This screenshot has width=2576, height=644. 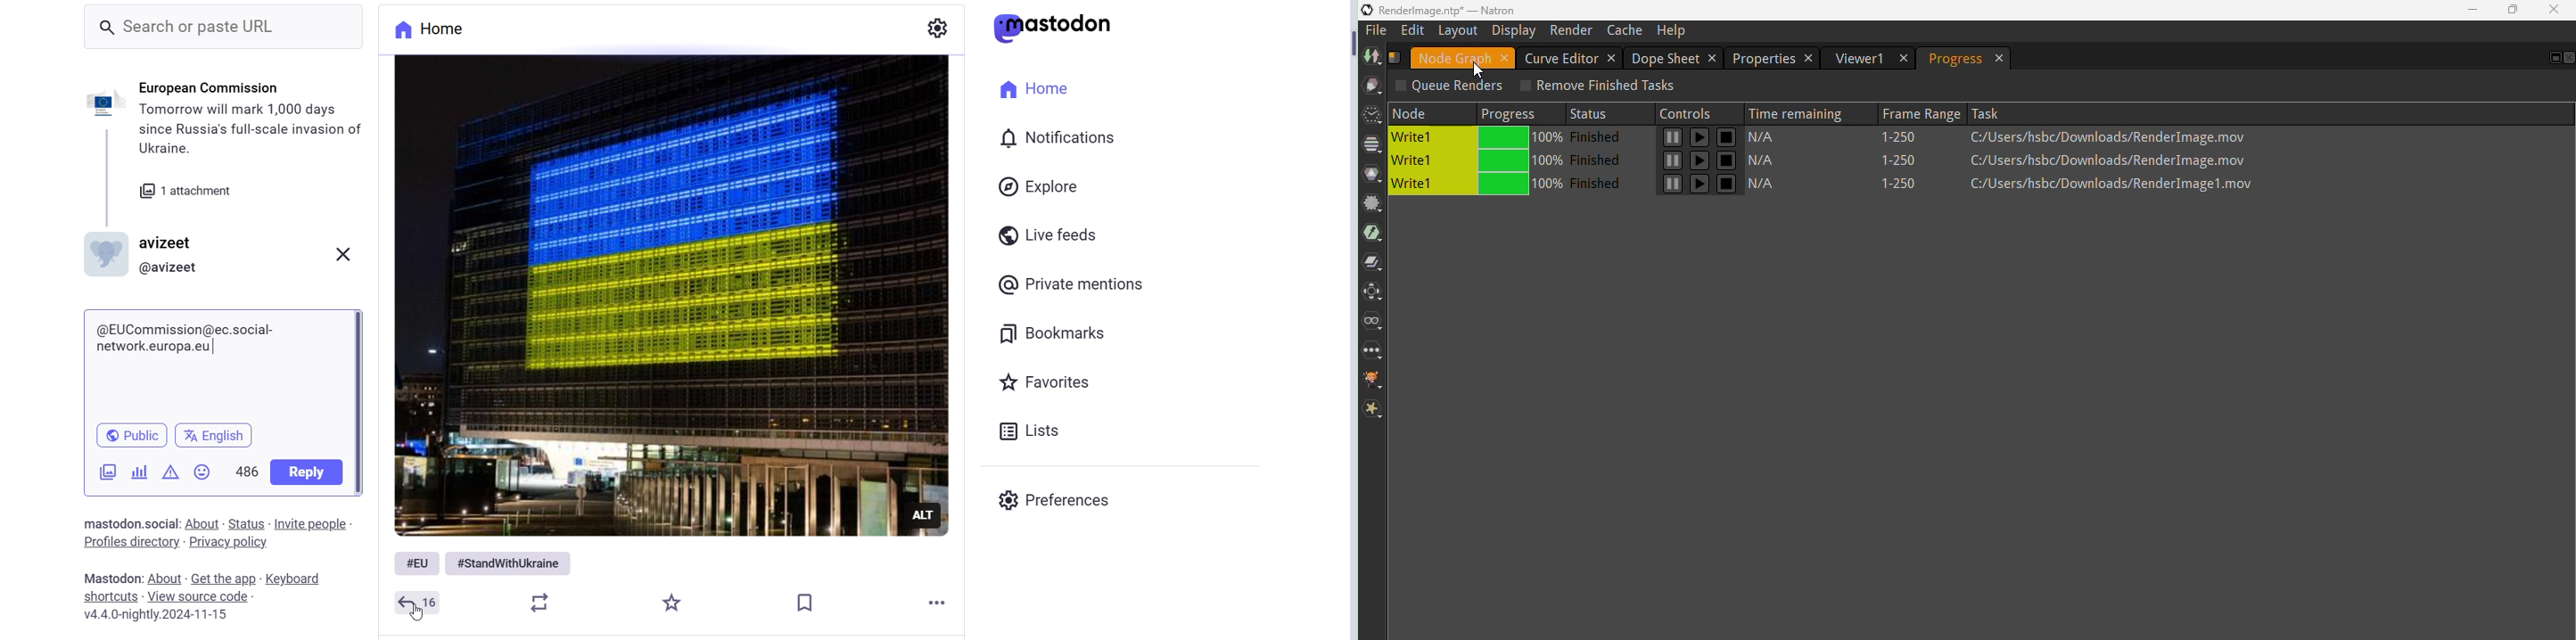 I want to click on Add Poll, so click(x=139, y=471).